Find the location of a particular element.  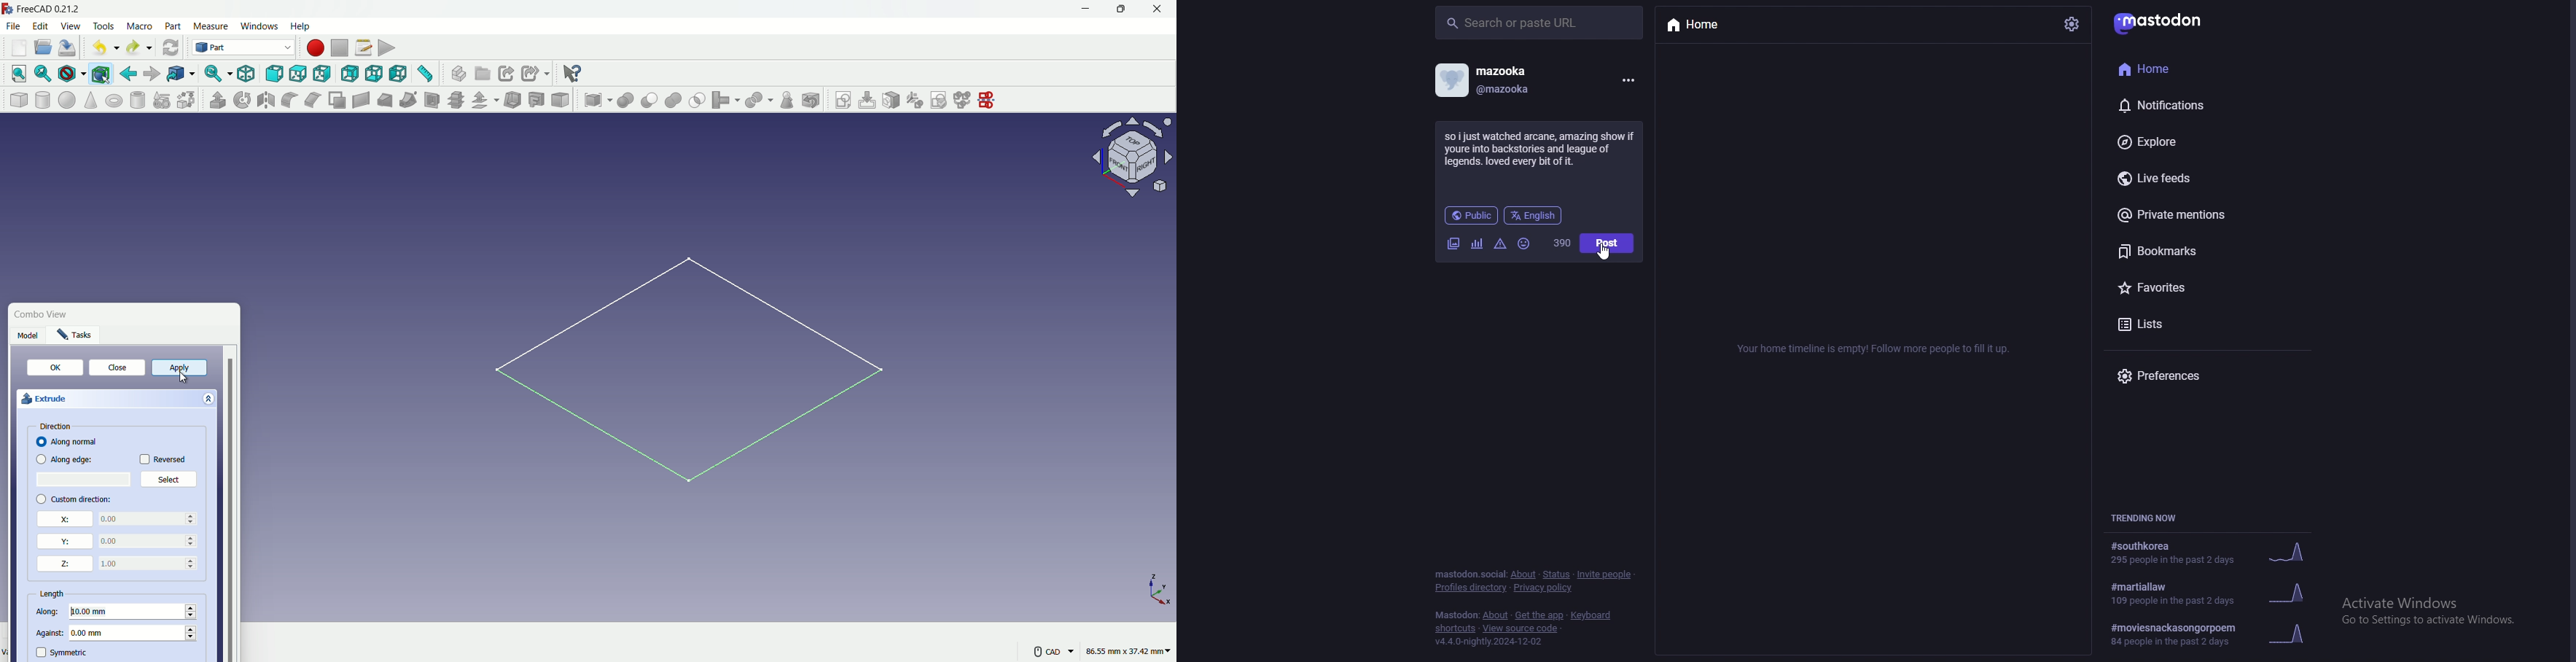

new file is located at coordinates (18, 48).